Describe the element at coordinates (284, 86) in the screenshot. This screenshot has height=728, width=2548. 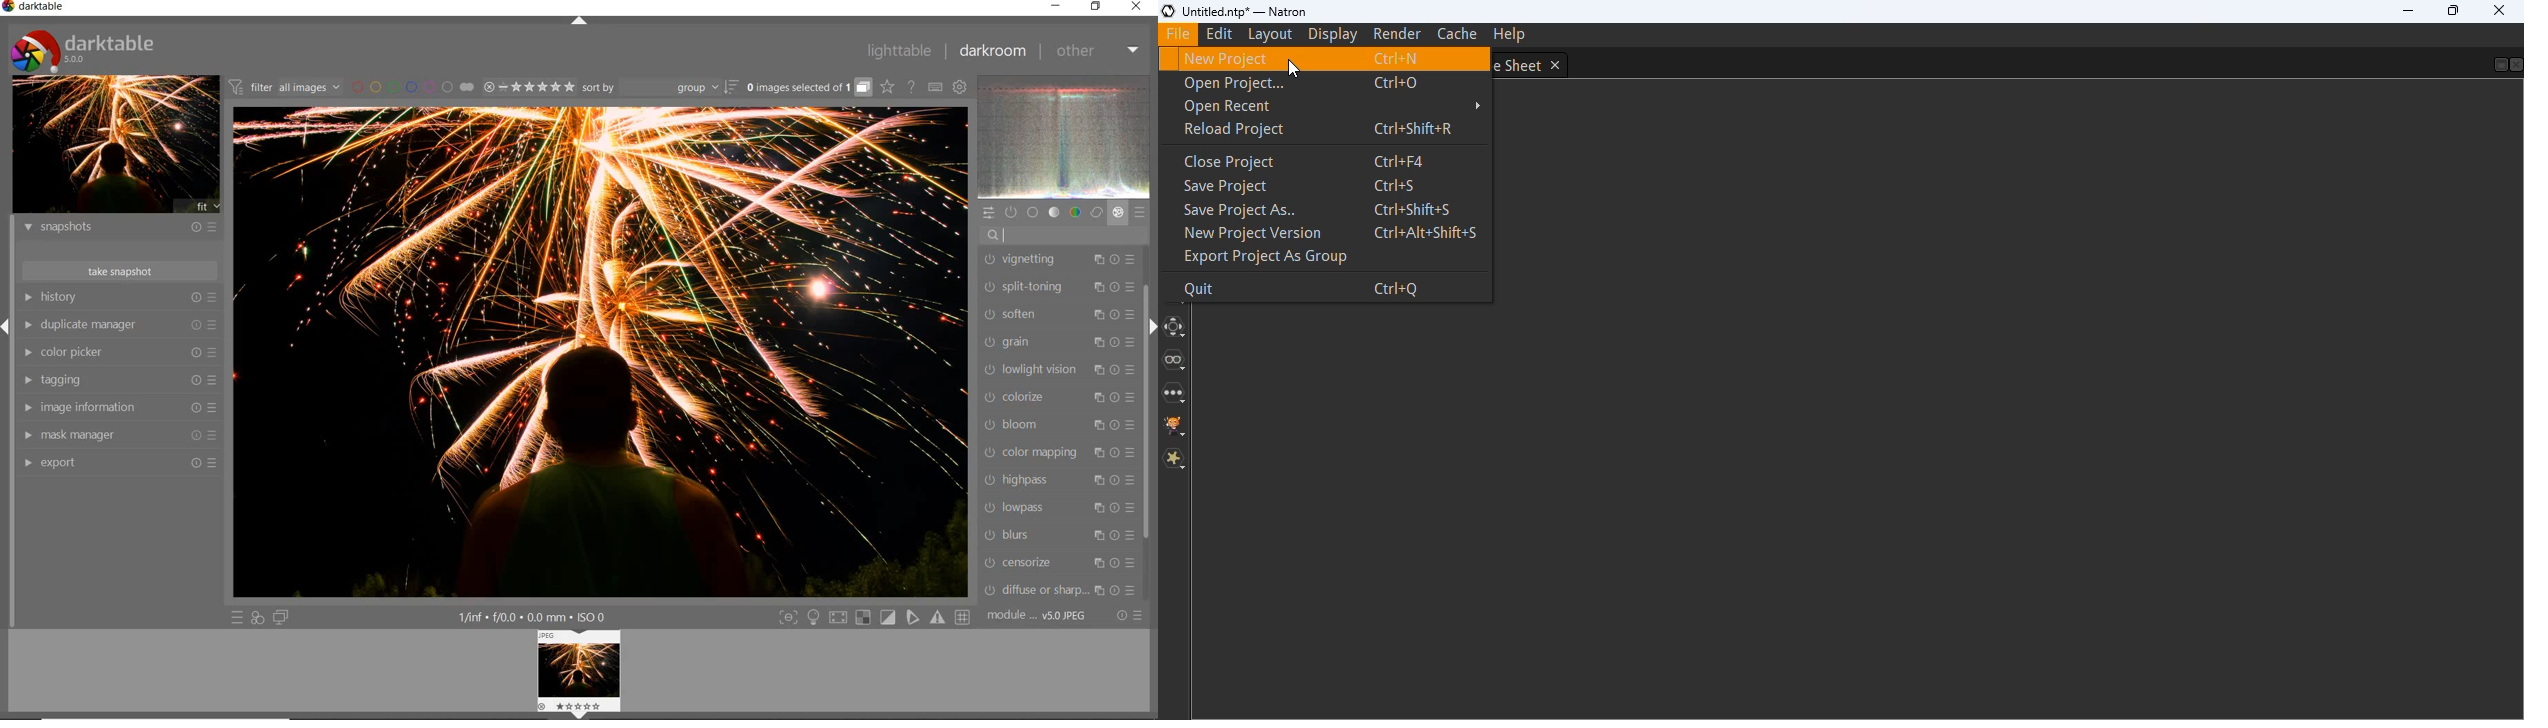
I see `filter all images by module order` at that location.